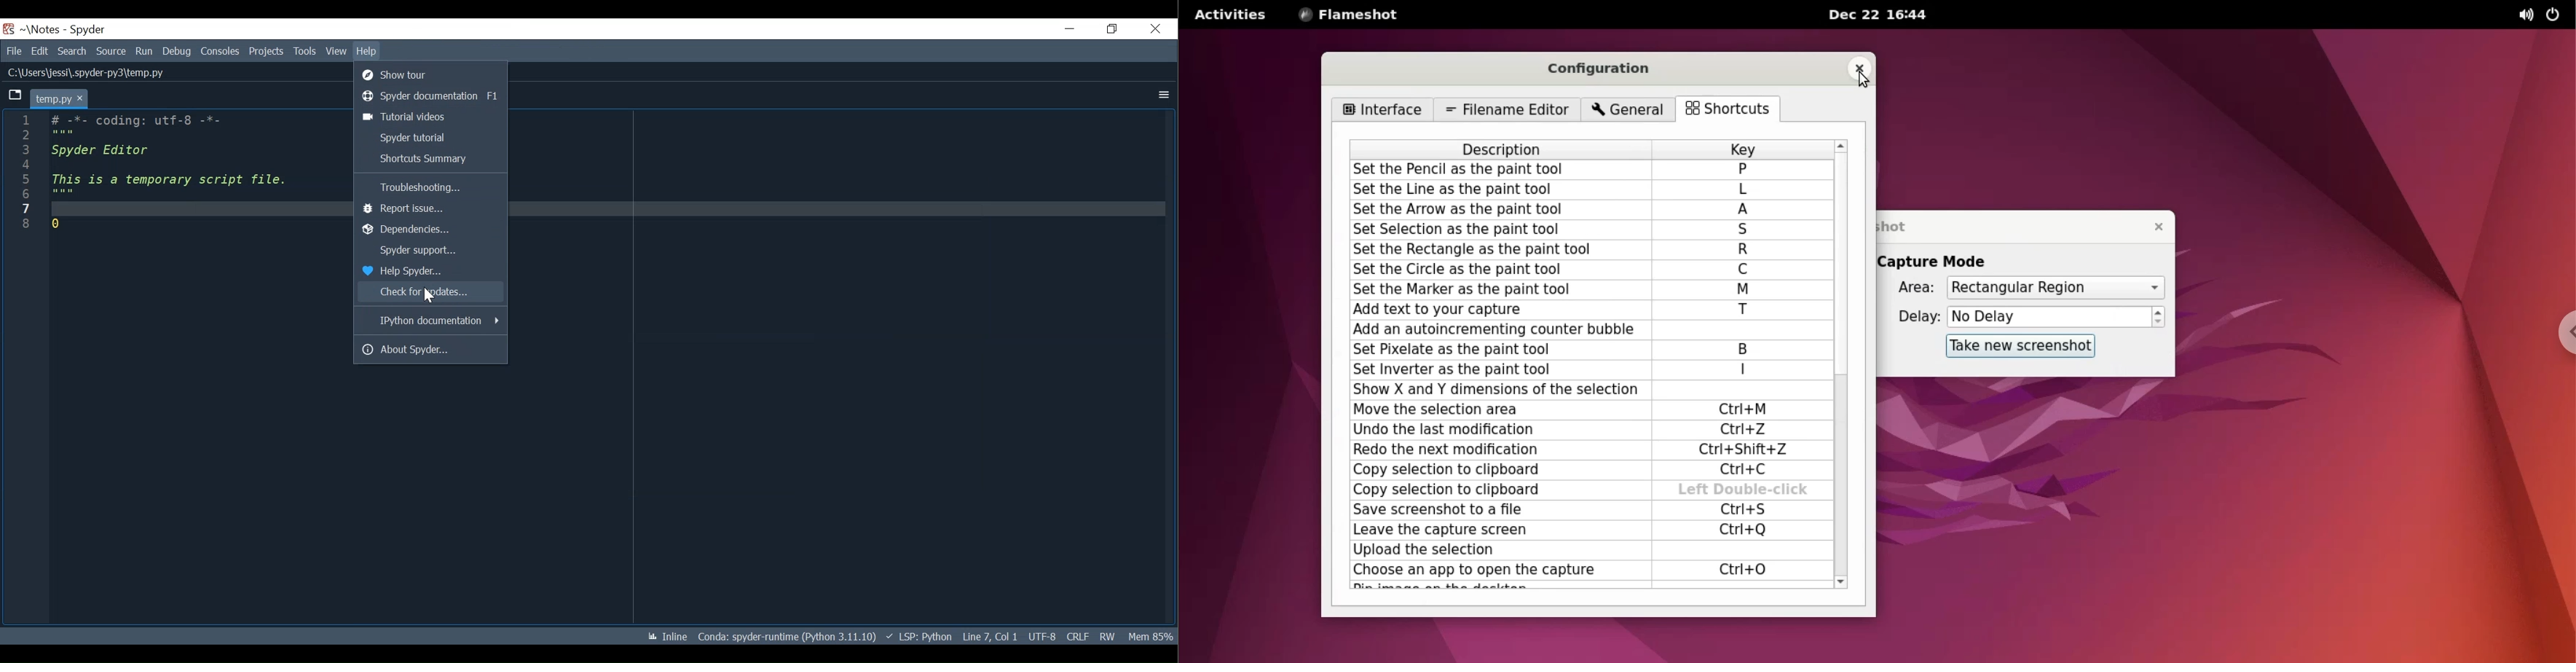  What do you see at coordinates (432, 319) in the screenshot?
I see `IPython documentation` at bounding box center [432, 319].